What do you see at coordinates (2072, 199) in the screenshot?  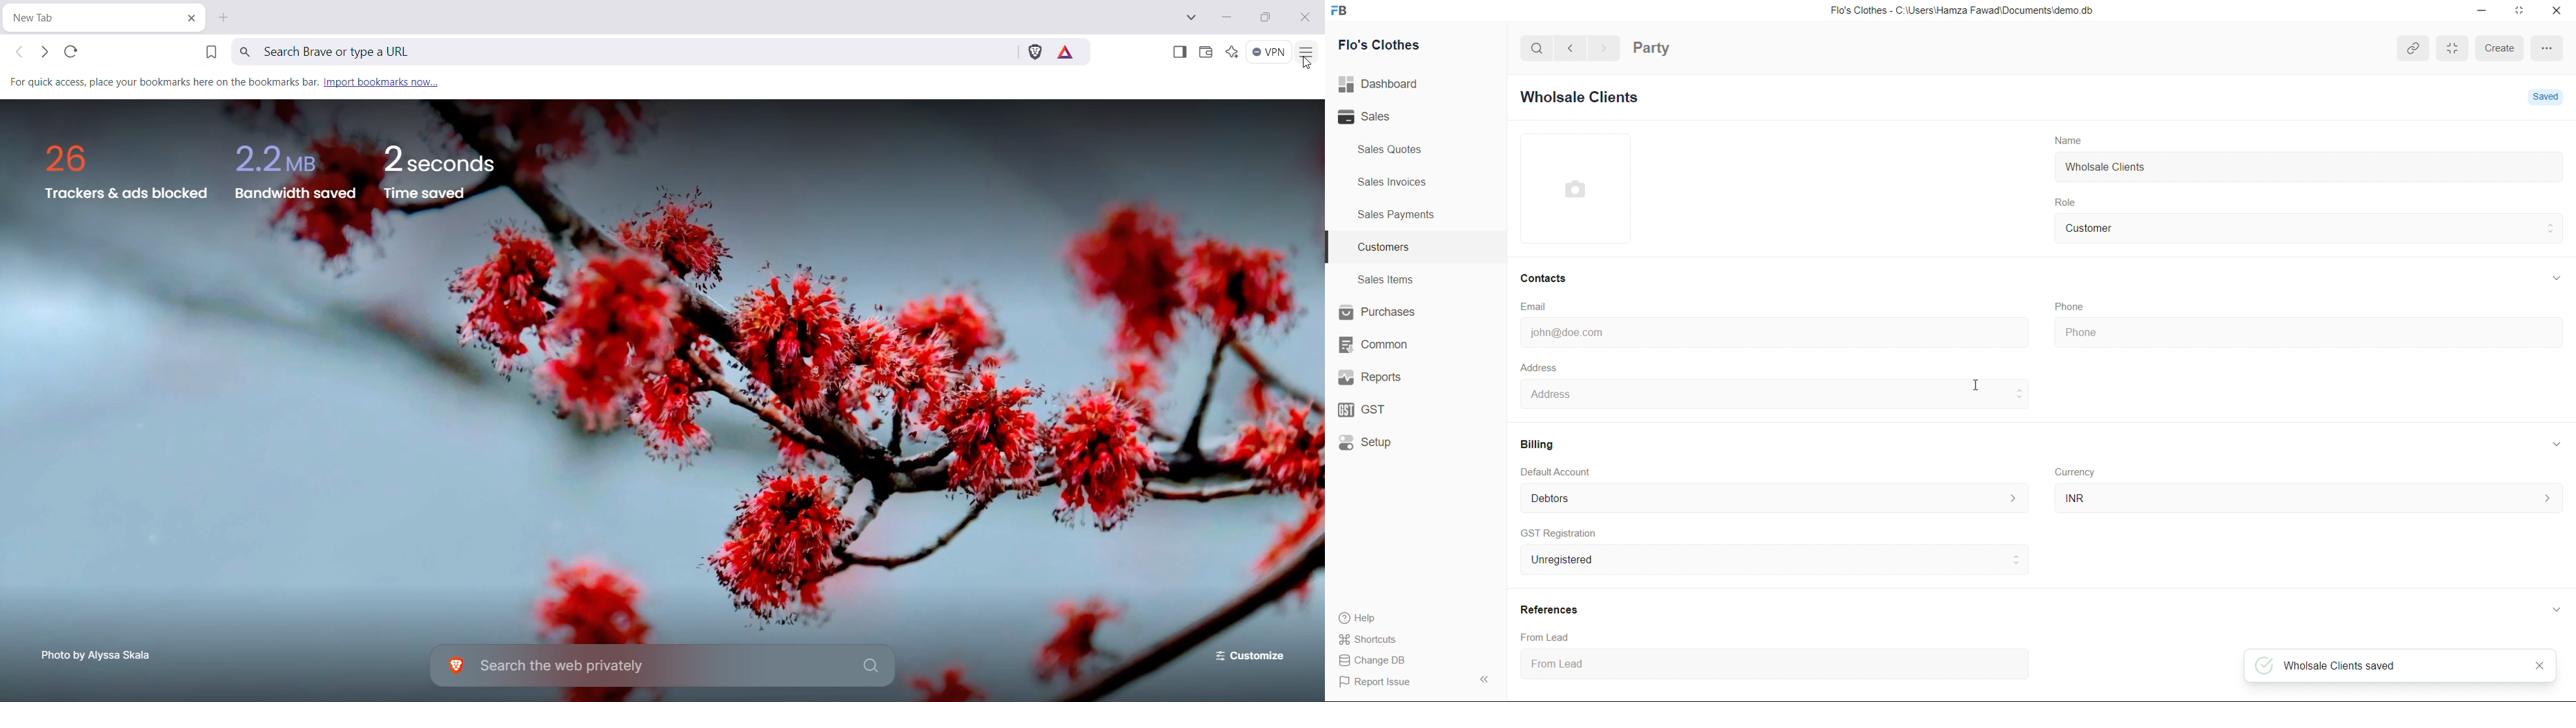 I see `Role` at bounding box center [2072, 199].